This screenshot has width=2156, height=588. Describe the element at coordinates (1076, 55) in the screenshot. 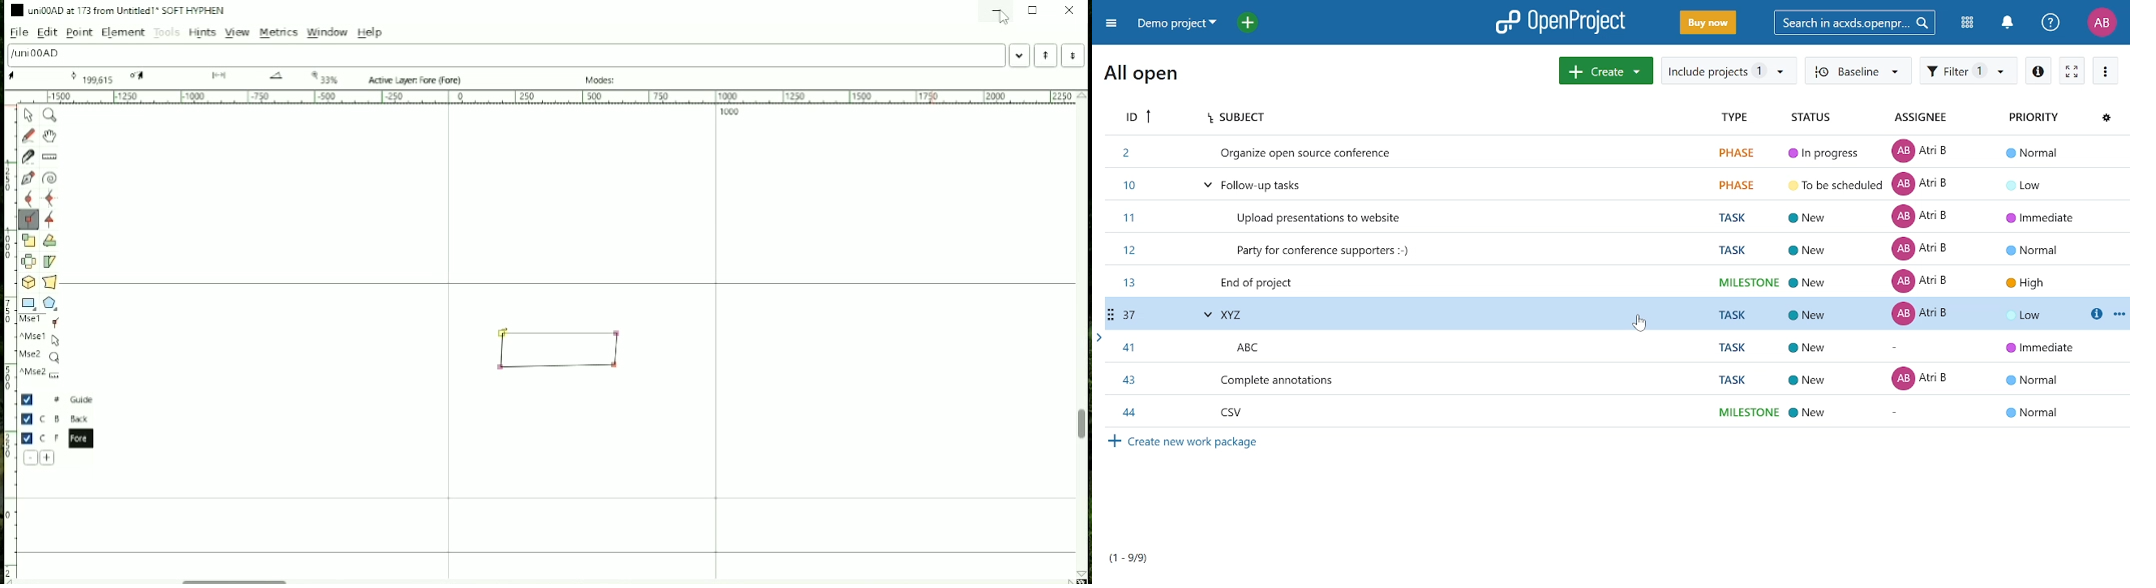

I see `Next Word` at that location.